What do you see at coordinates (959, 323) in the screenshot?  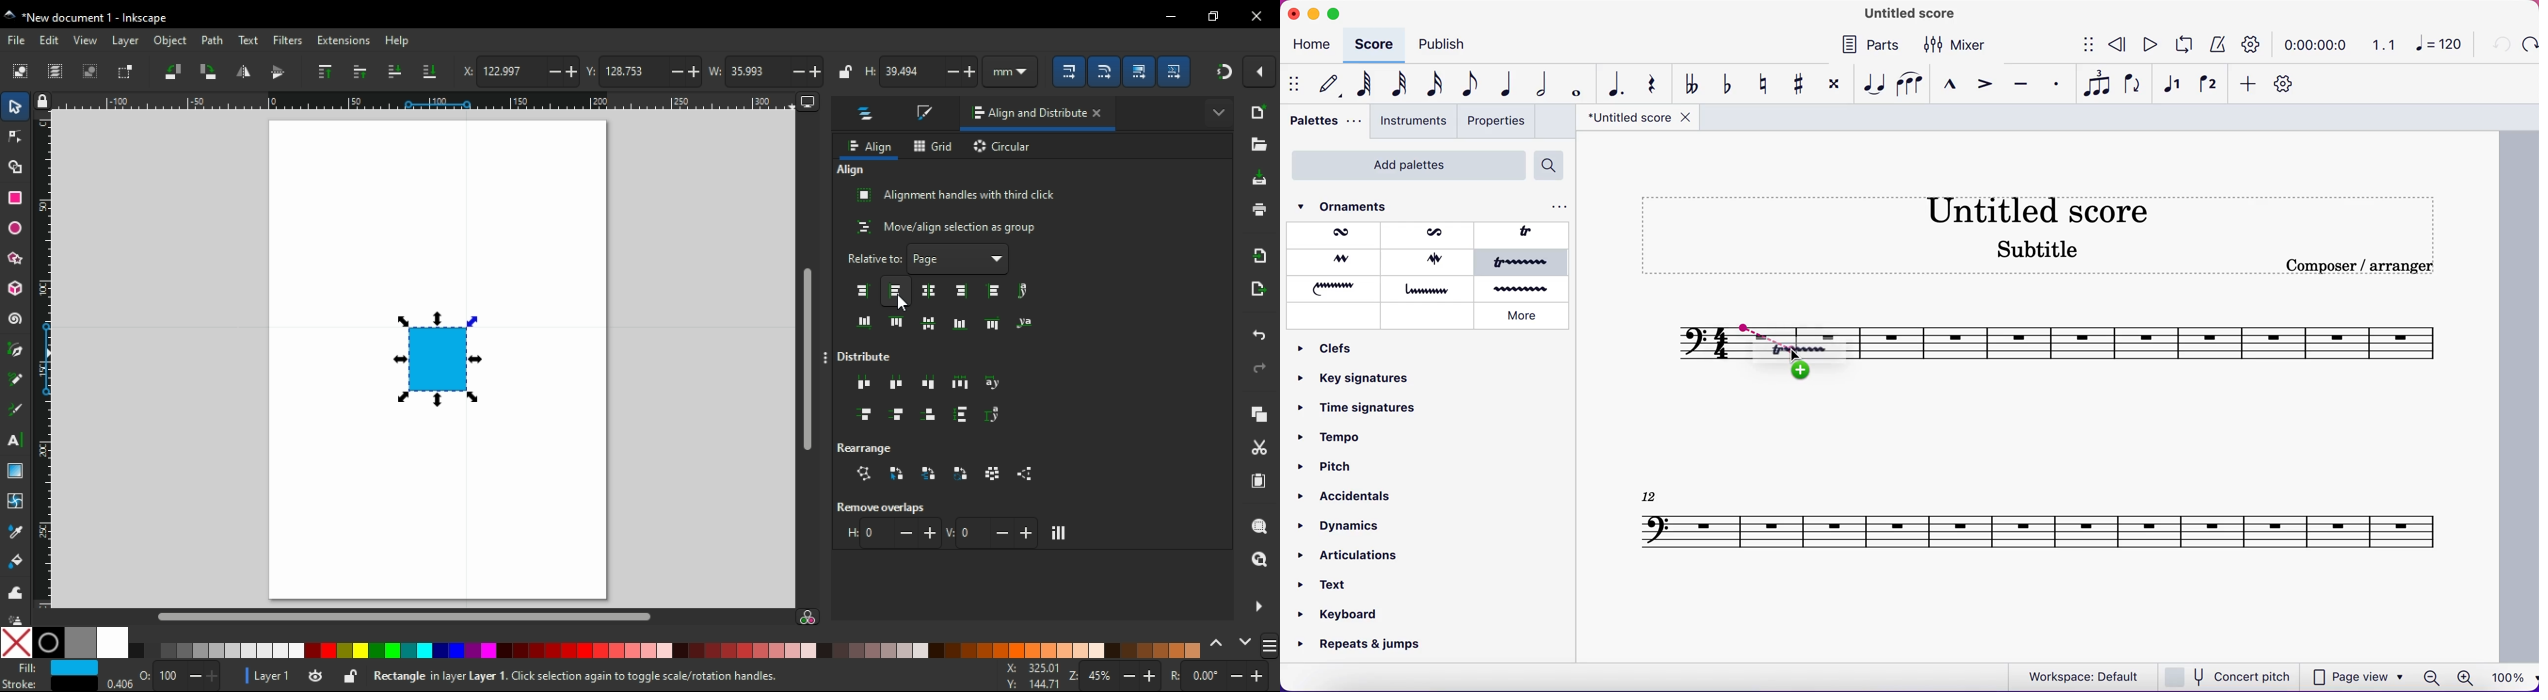 I see `align bottom edges` at bounding box center [959, 323].